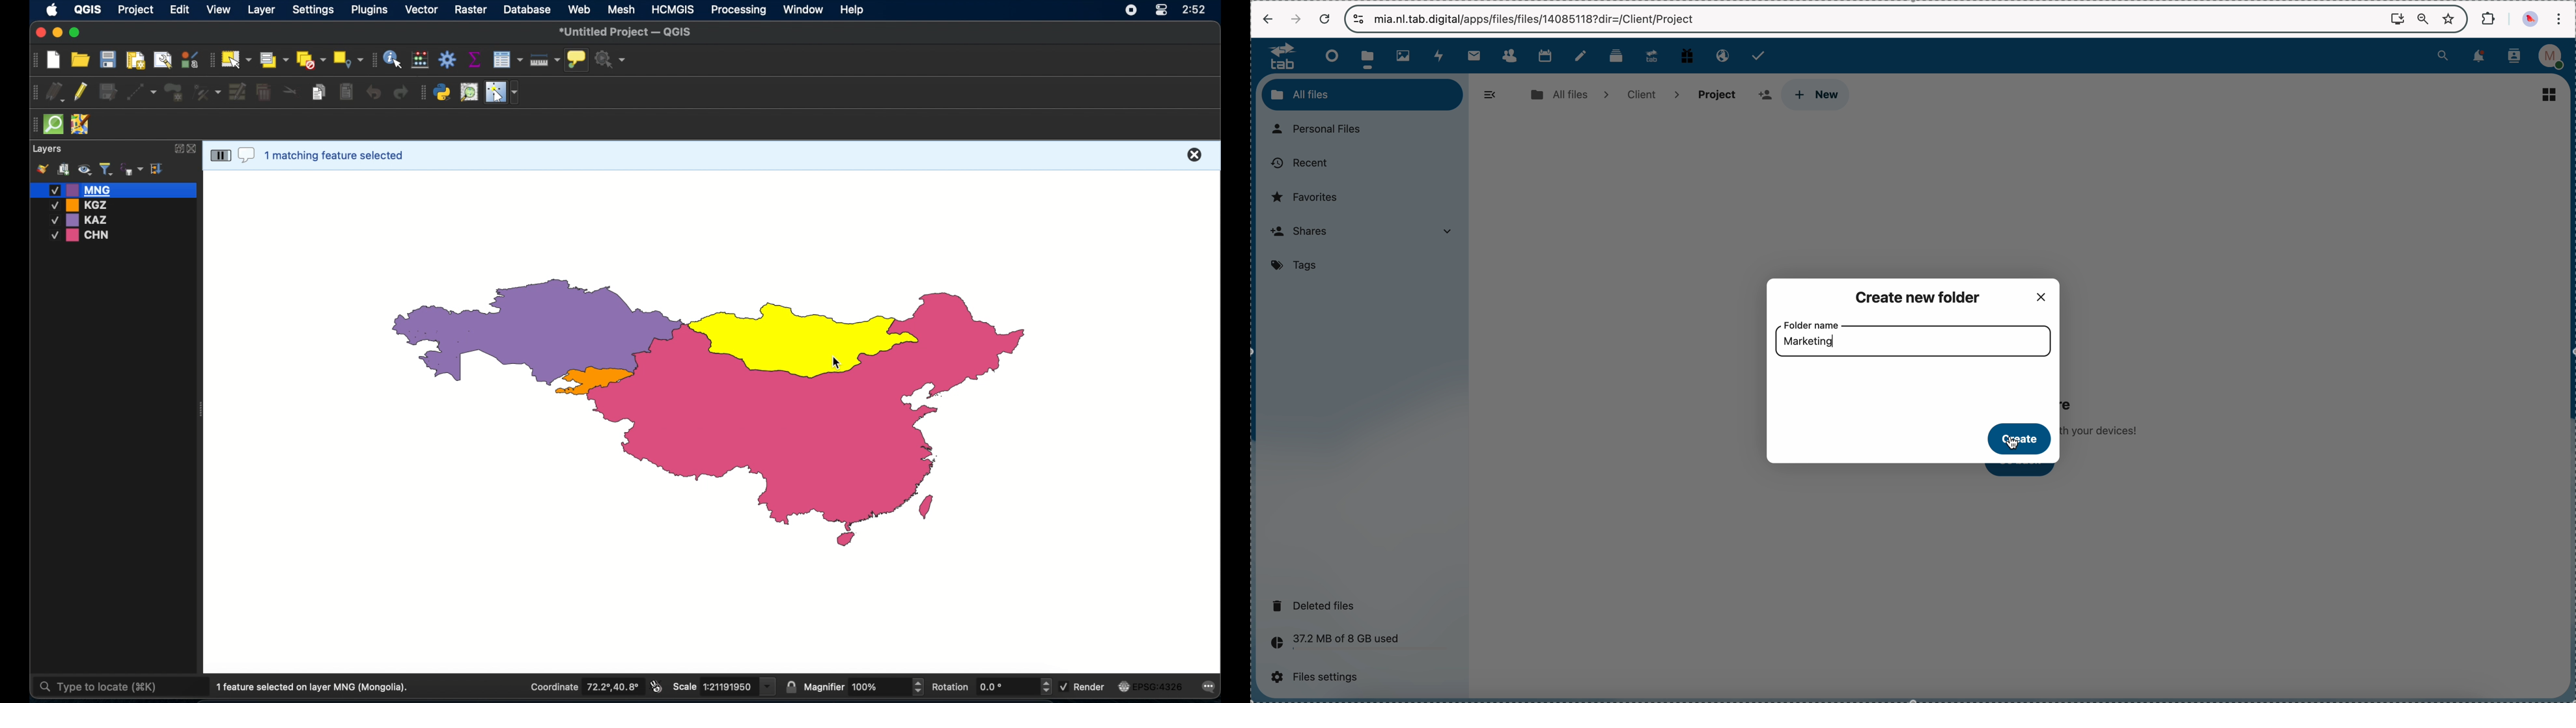 This screenshot has width=2576, height=728. Describe the element at coordinates (1440, 55) in the screenshot. I see `activity` at that location.